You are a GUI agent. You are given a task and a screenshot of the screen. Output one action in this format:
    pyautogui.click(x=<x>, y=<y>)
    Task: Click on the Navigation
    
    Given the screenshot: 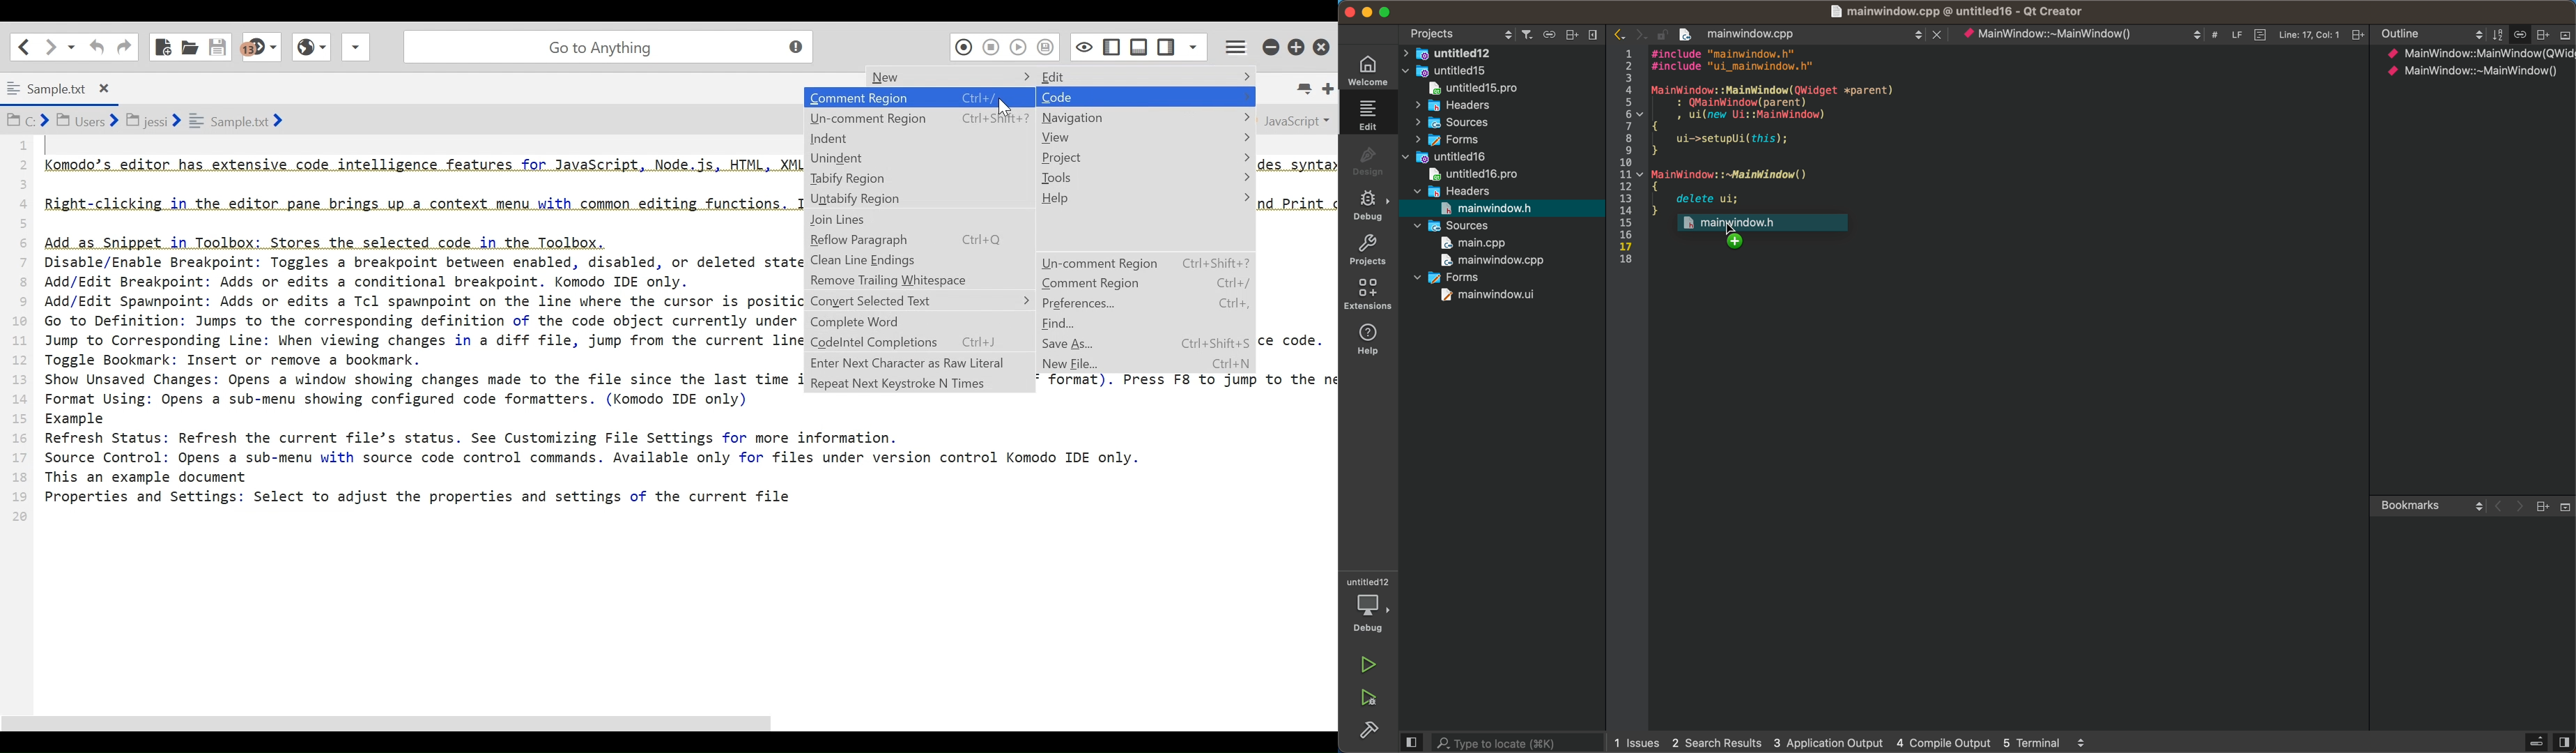 What is the action you would take?
    pyautogui.click(x=1145, y=117)
    